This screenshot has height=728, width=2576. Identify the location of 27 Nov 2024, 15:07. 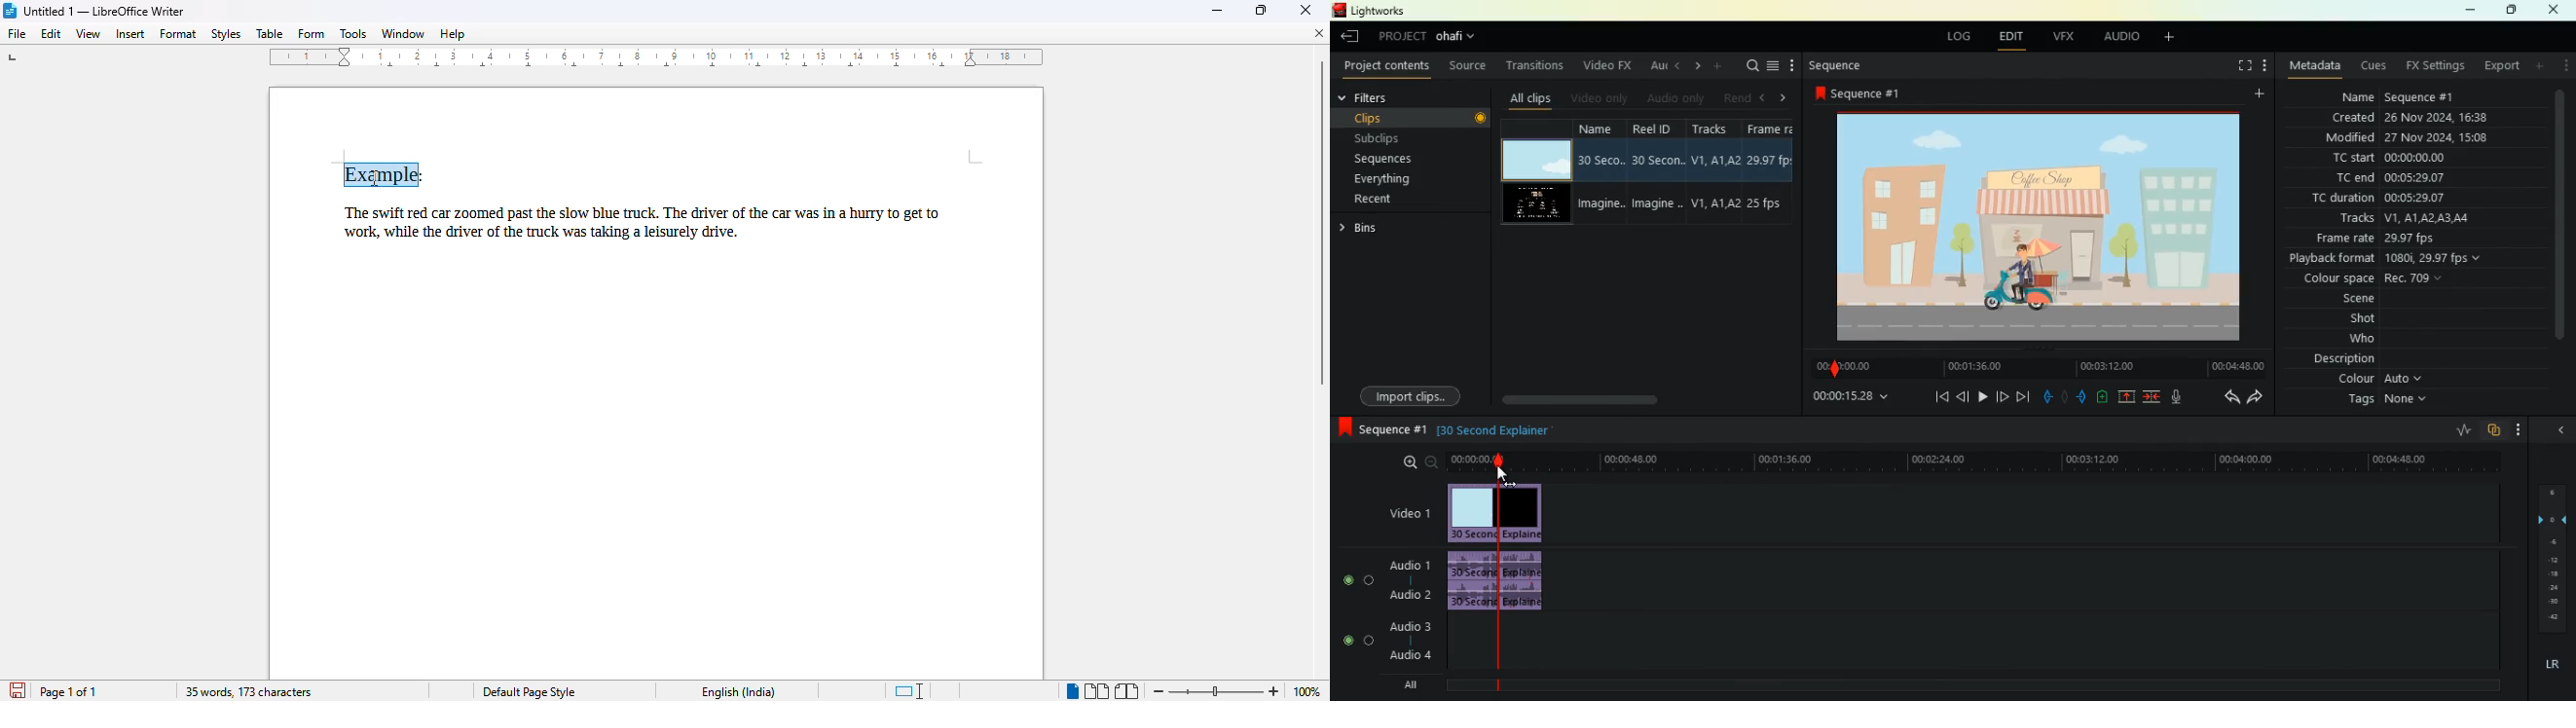
(2443, 137).